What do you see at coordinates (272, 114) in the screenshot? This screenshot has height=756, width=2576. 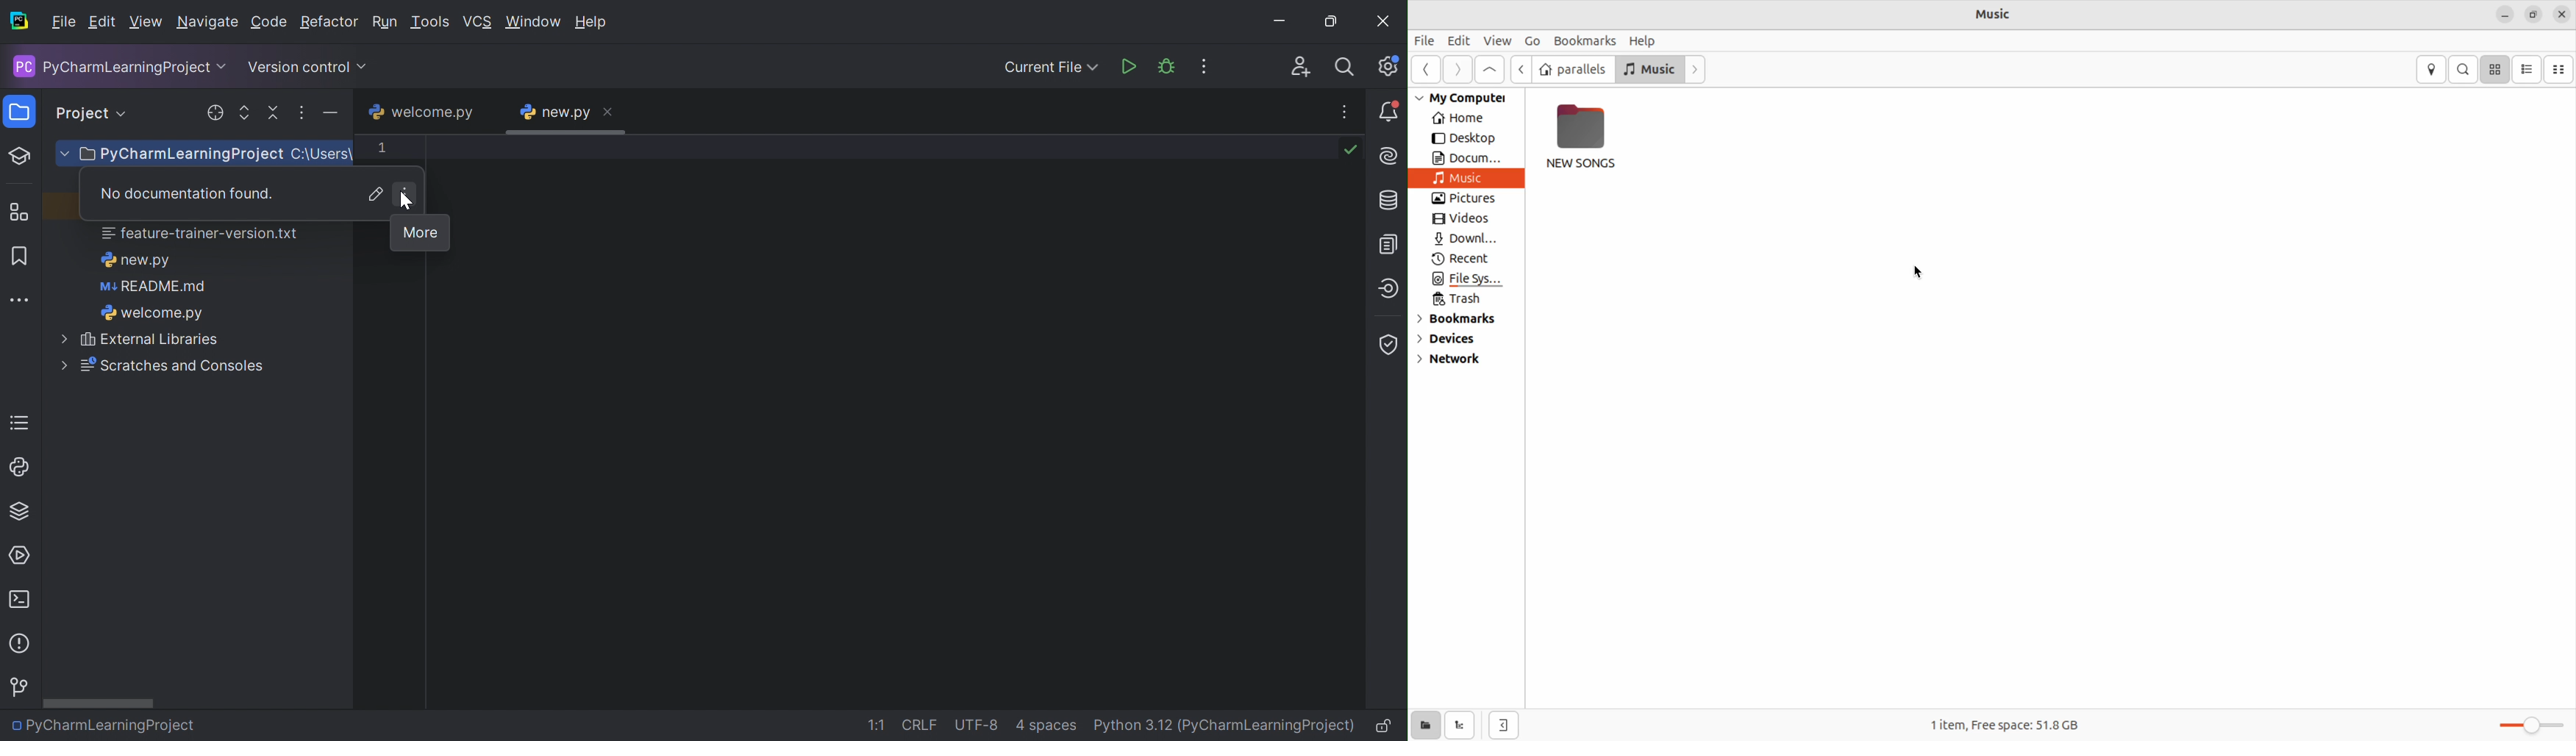 I see `collapse all` at bounding box center [272, 114].